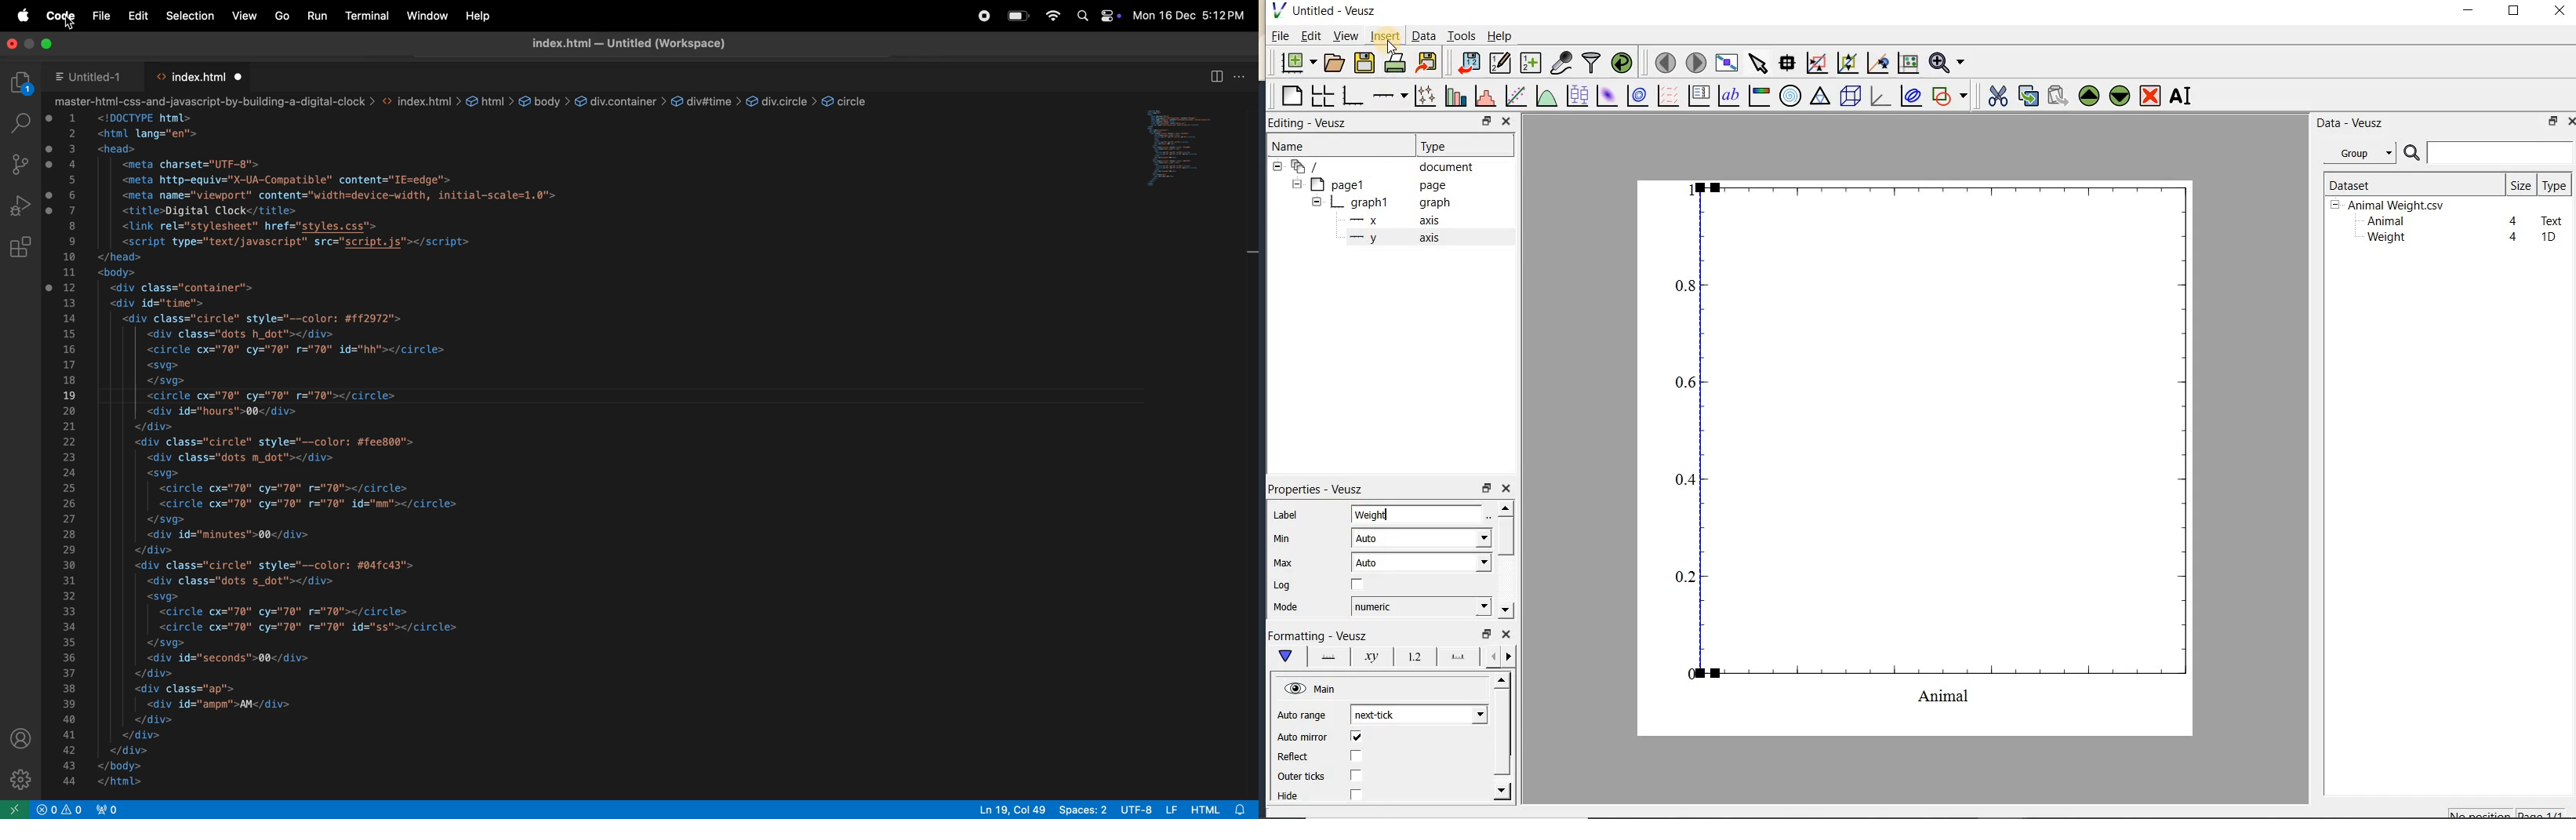 The width and height of the screenshot is (2576, 840). Describe the element at coordinates (161, 474) in the screenshot. I see `<svg>` at that location.